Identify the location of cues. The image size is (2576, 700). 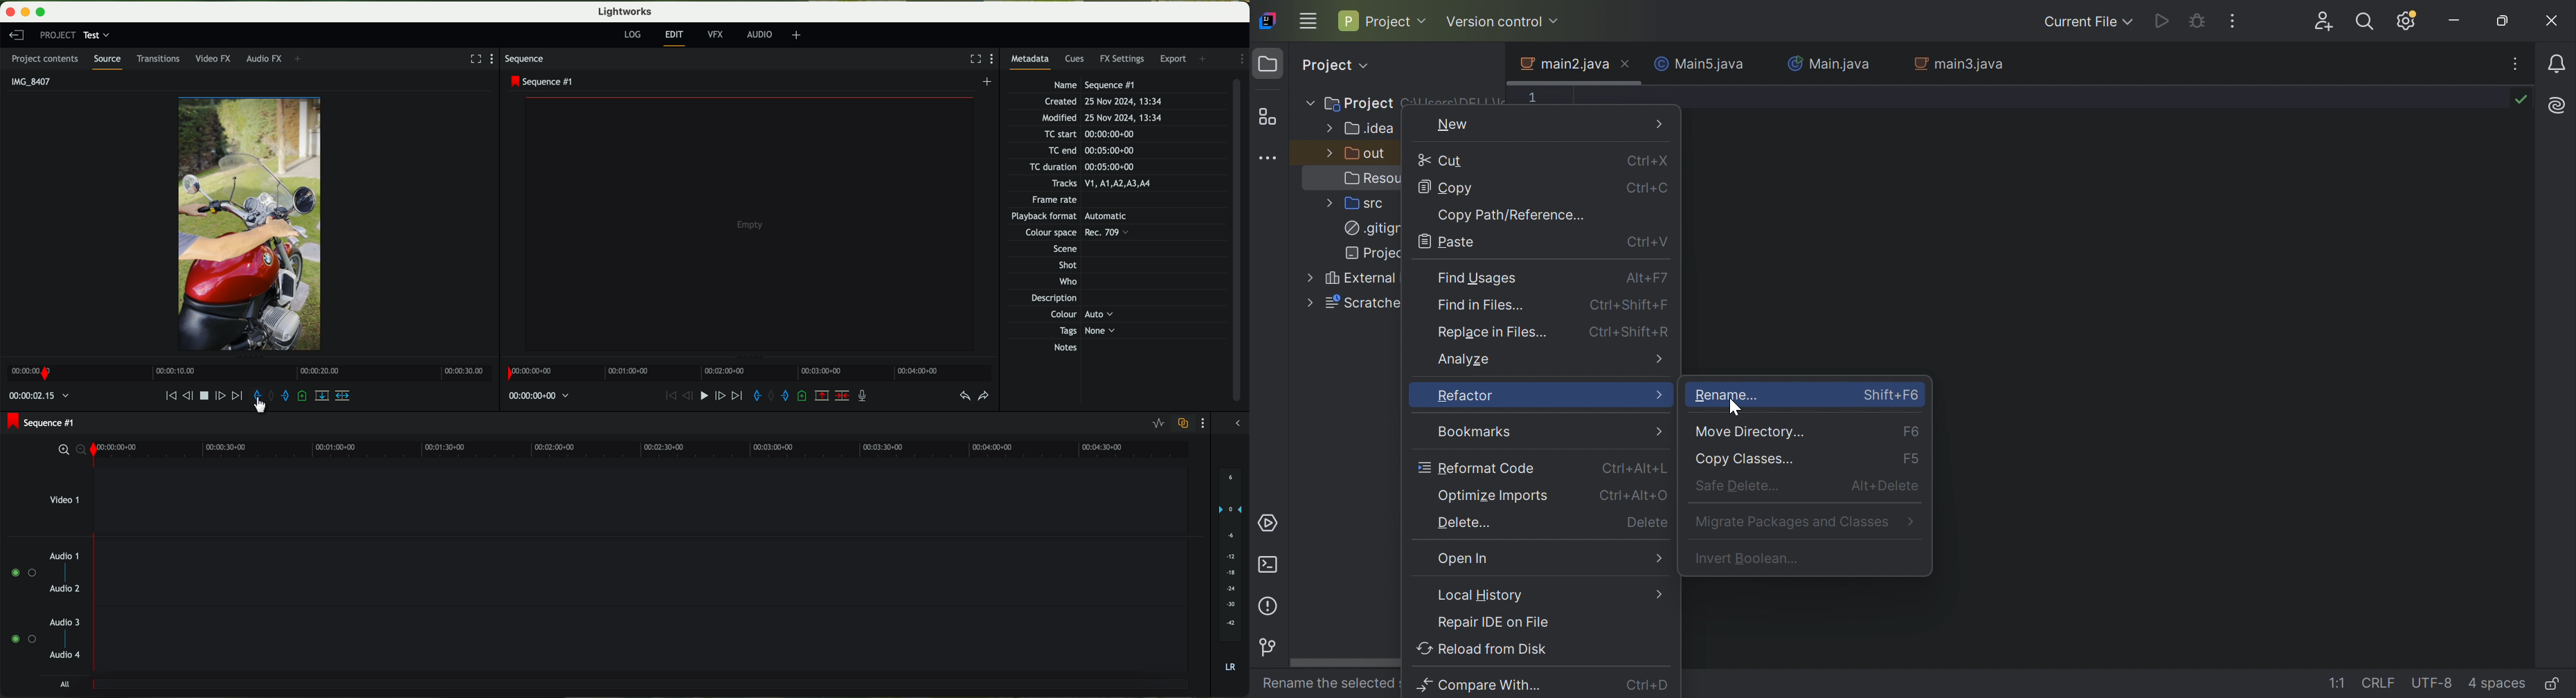
(1076, 60).